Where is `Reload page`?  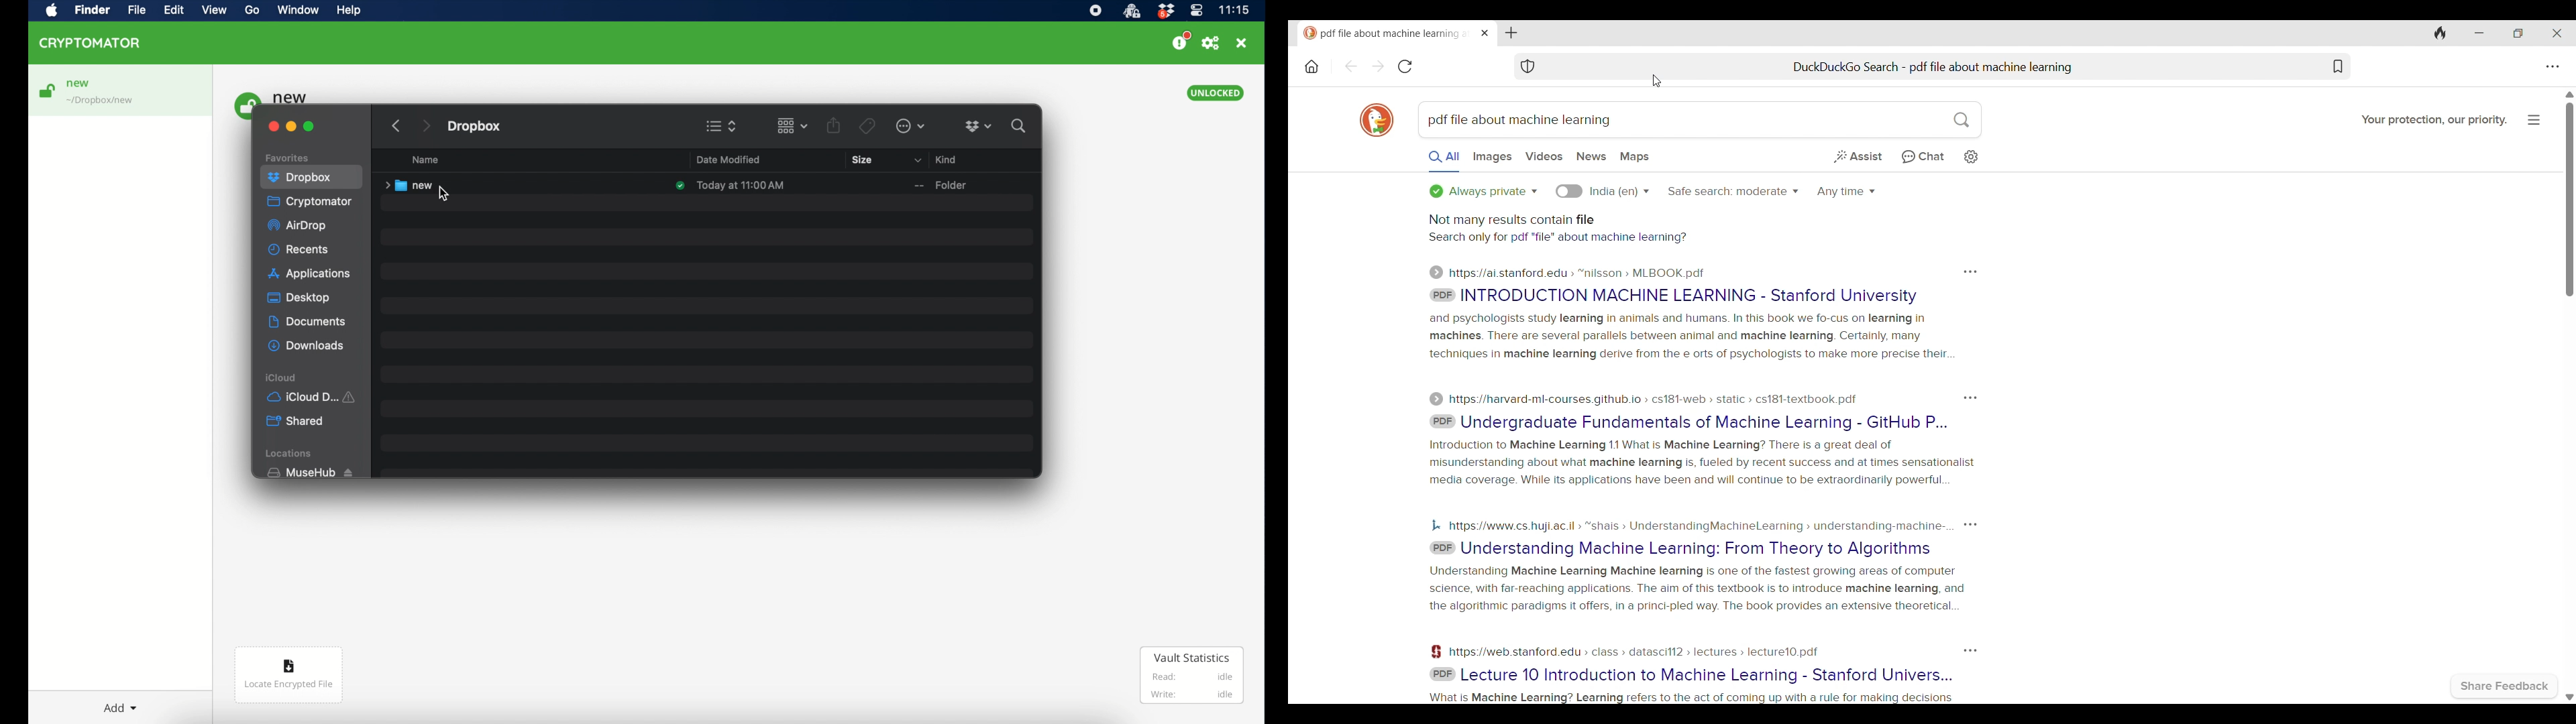 Reload page is located at coordinates (1405, 66).